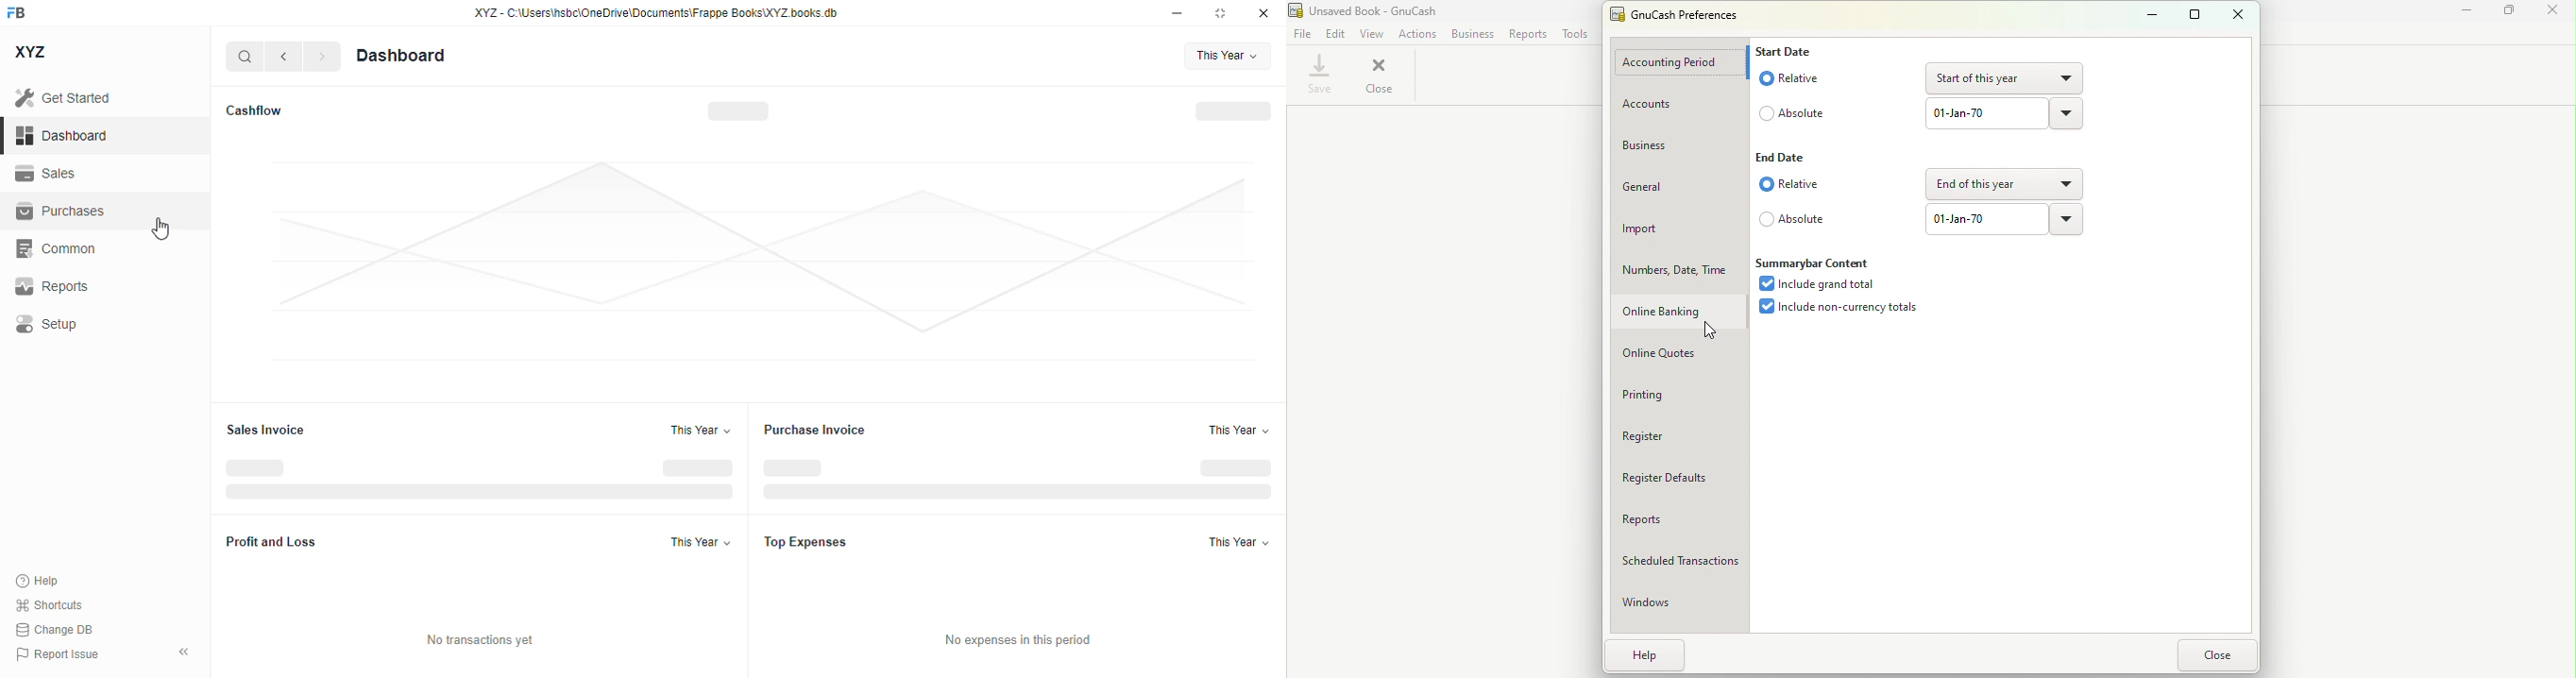 The image size is (2576, 700). What do you see at coordinates (480, 640) in the screenshot?
I see `no transactions yet` at bounding box center [480, 640].